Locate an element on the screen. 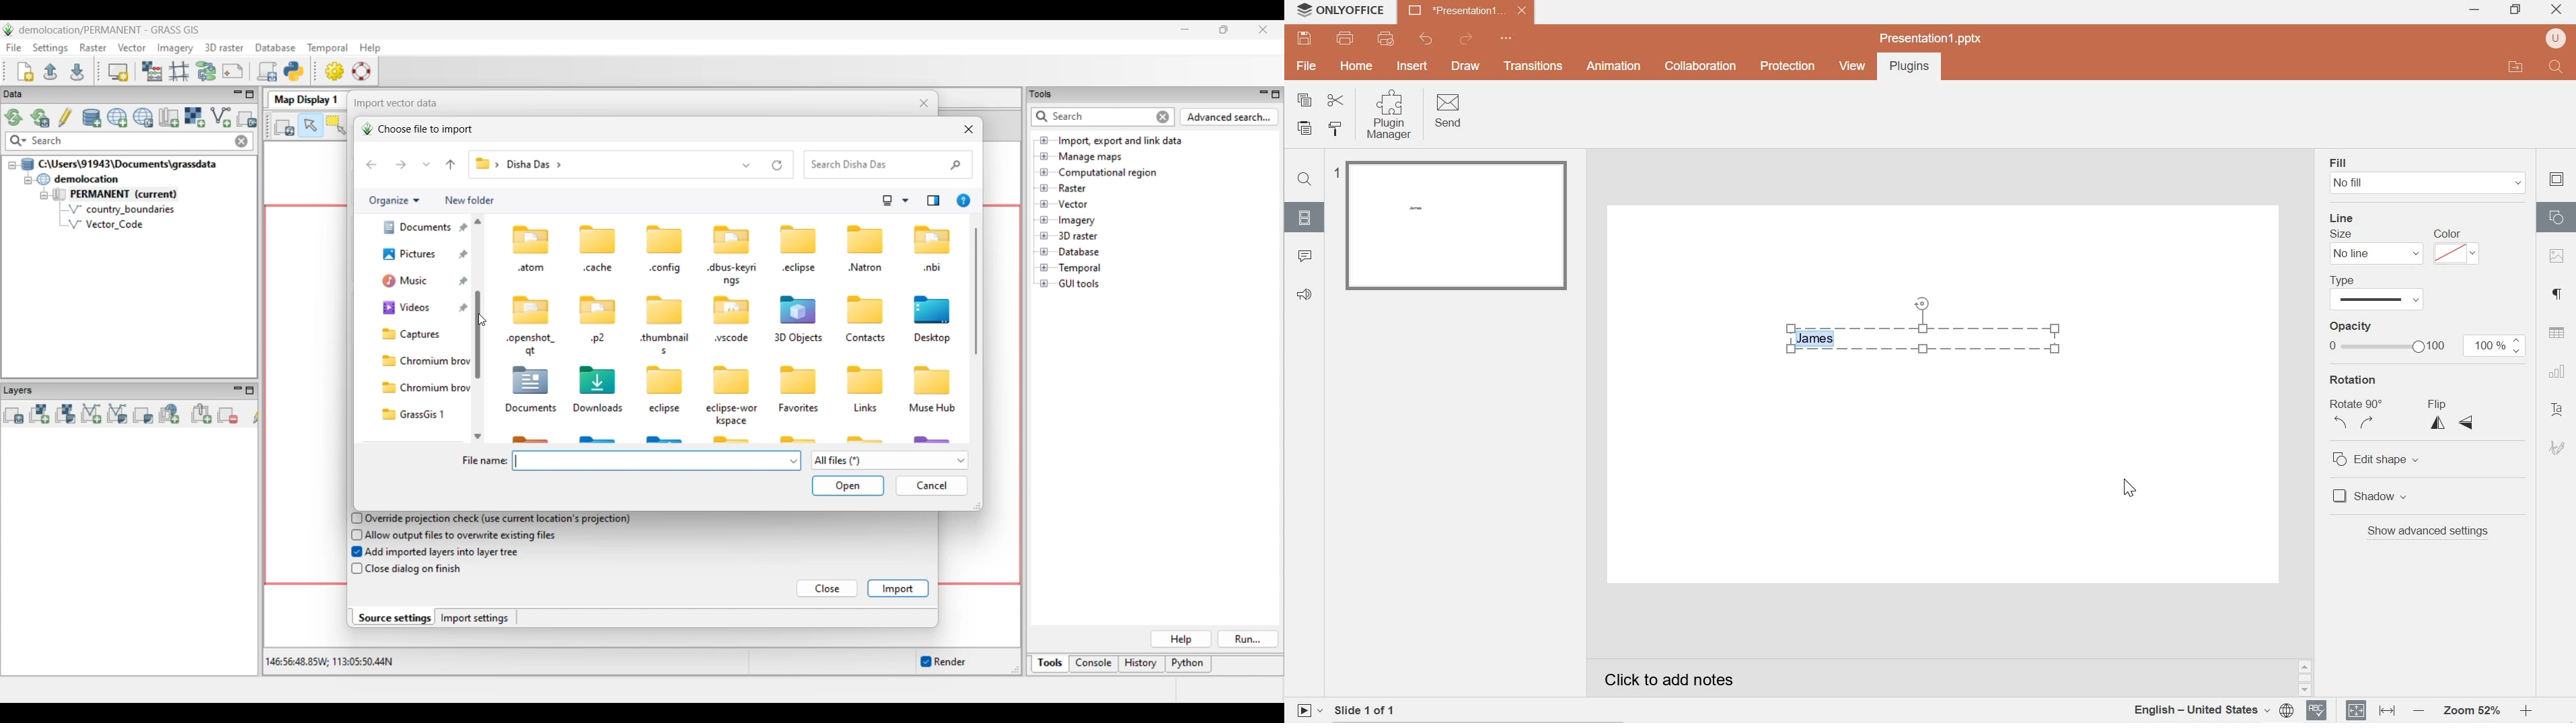  Size is located at coordinates (2341, 234).